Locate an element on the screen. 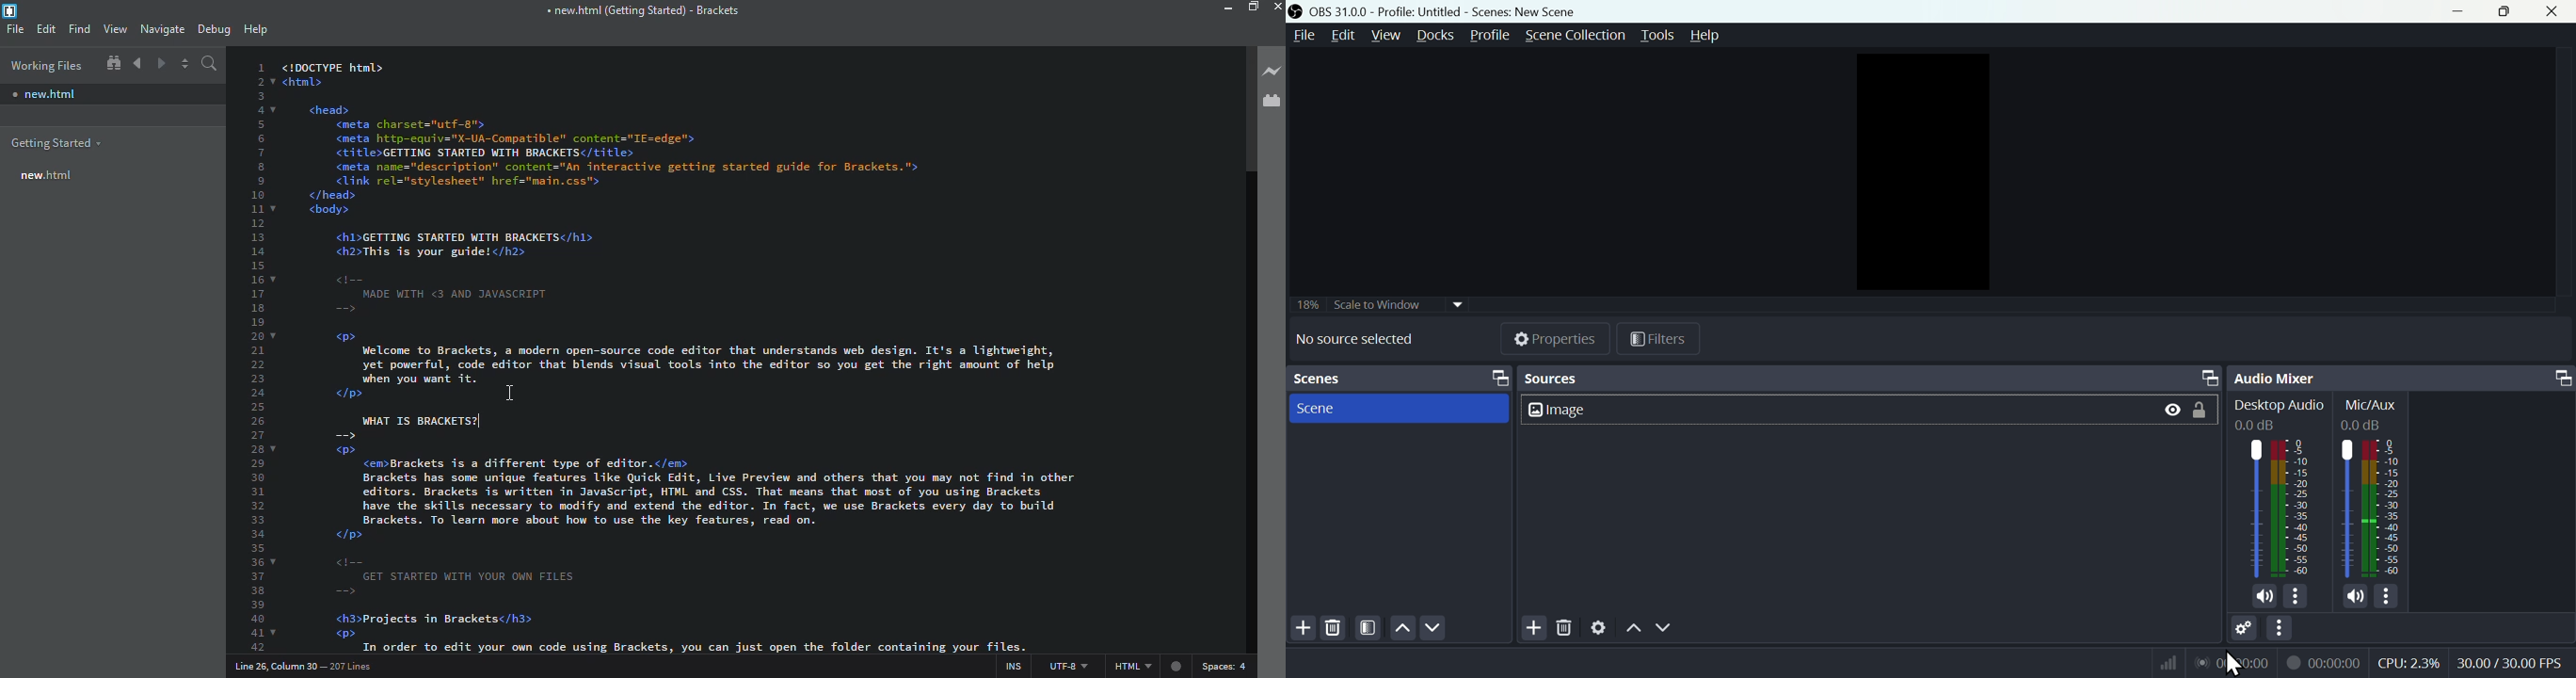 The width and height of the screenshot is (2576, 700). Desktop Audio is located at coordinates (2282, 412).